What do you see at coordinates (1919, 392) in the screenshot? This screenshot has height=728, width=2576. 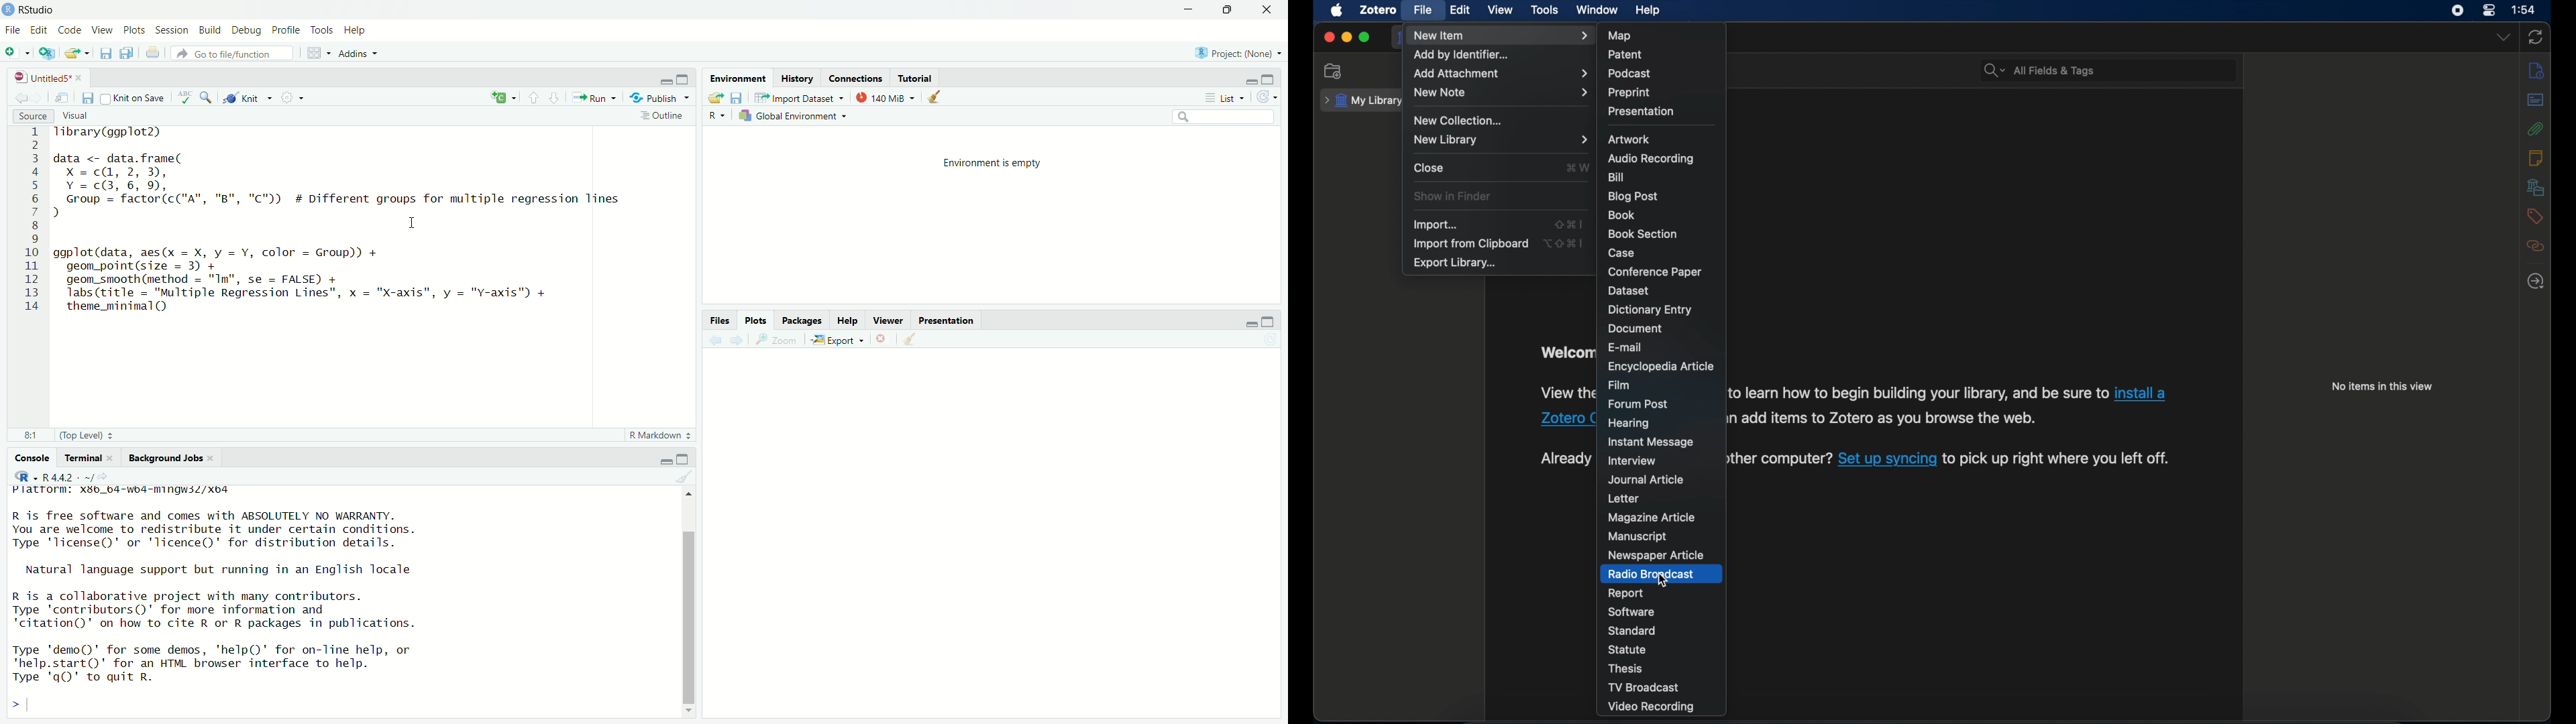 I see `to learn how to begin building your library, and be sure to` at bounding box center [1919, 392].